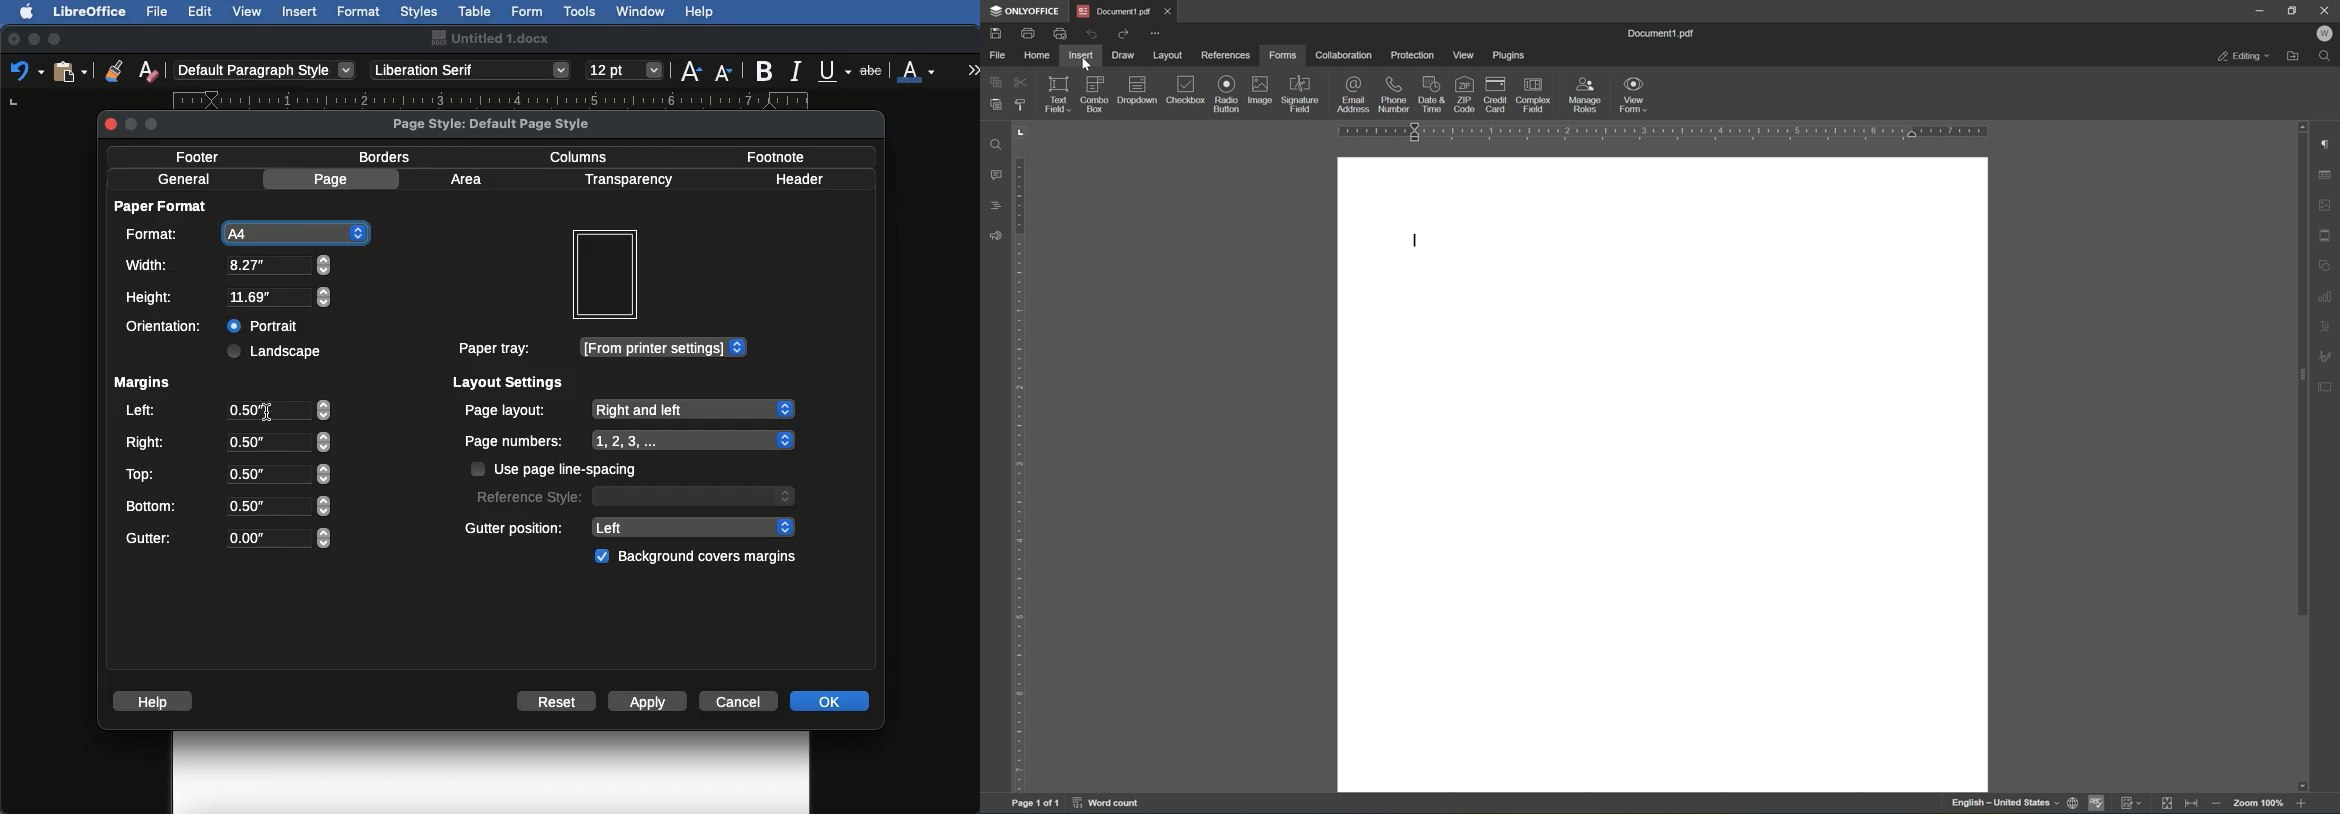 The width and height of the screenshot is (2352, 840). Describe the element at coordinates (633, 495) in the screenshot. I see `Reference style` at that location.